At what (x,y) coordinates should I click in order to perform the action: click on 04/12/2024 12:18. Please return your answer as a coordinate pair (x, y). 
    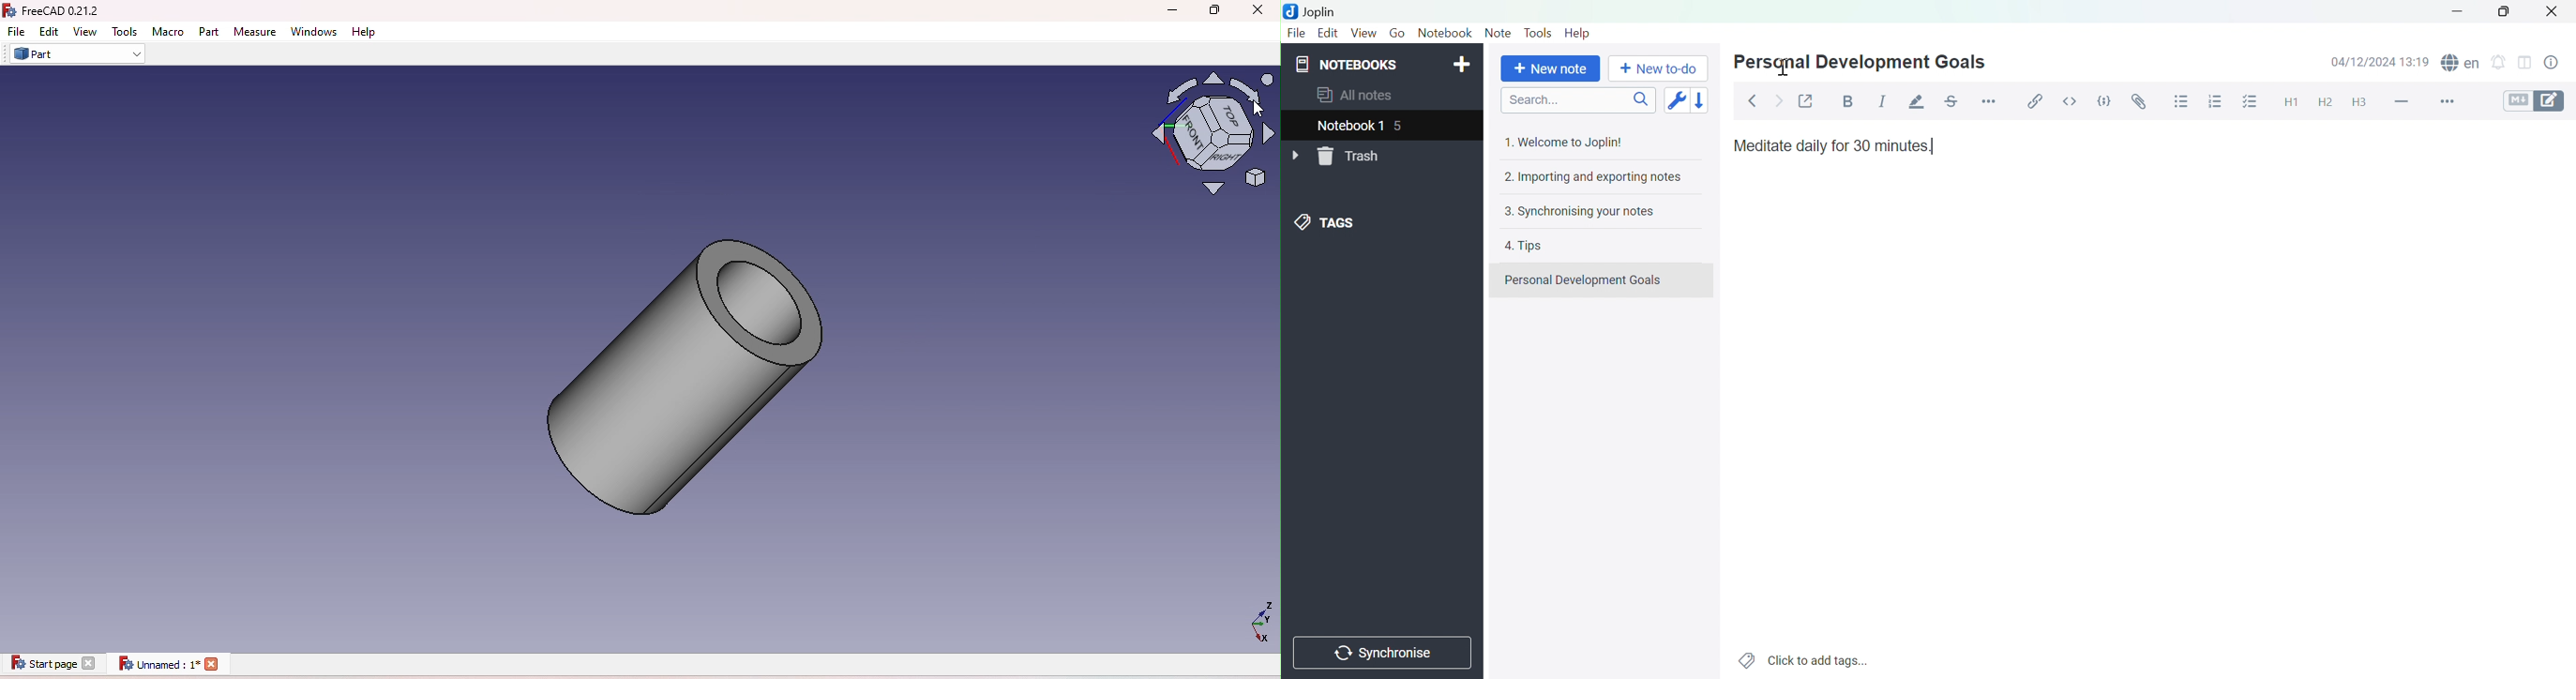
    Looking at the image, I should click on (2381, 61).